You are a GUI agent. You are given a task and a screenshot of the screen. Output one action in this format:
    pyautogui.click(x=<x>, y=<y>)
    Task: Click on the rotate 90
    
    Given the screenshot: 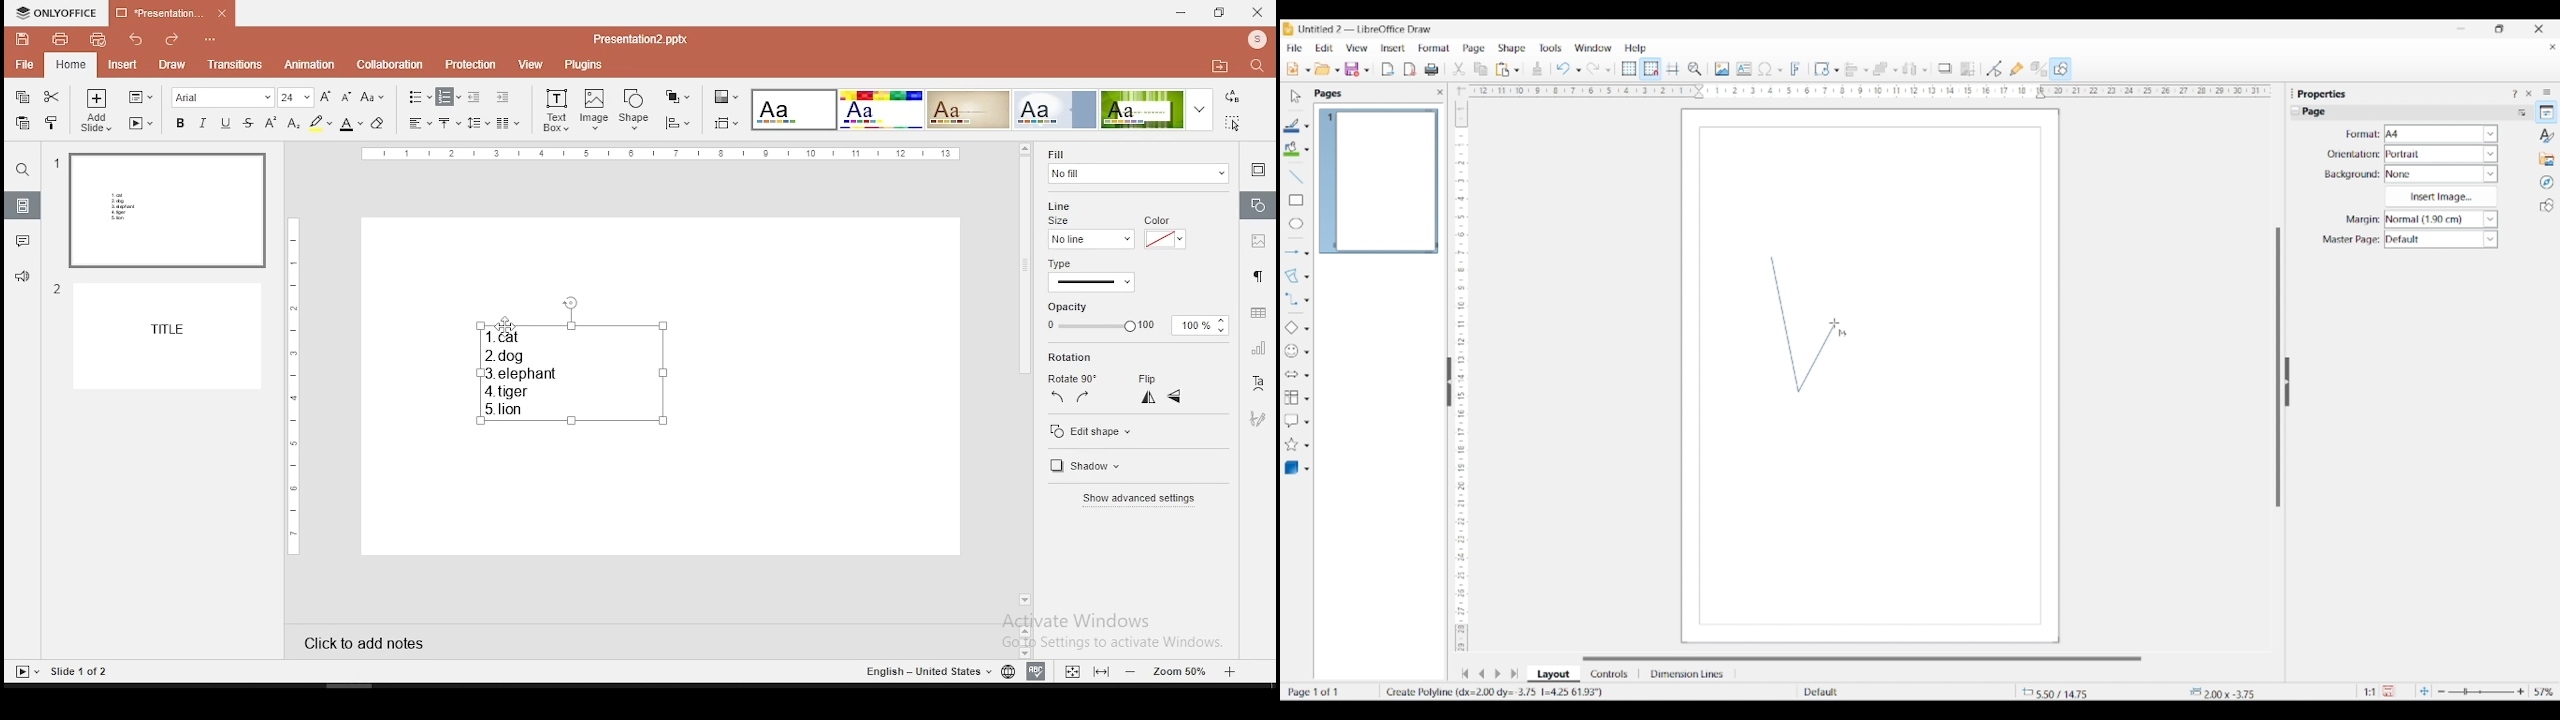 What is the action you would take?
    pyautogui.click(x=1074, y=375)
    